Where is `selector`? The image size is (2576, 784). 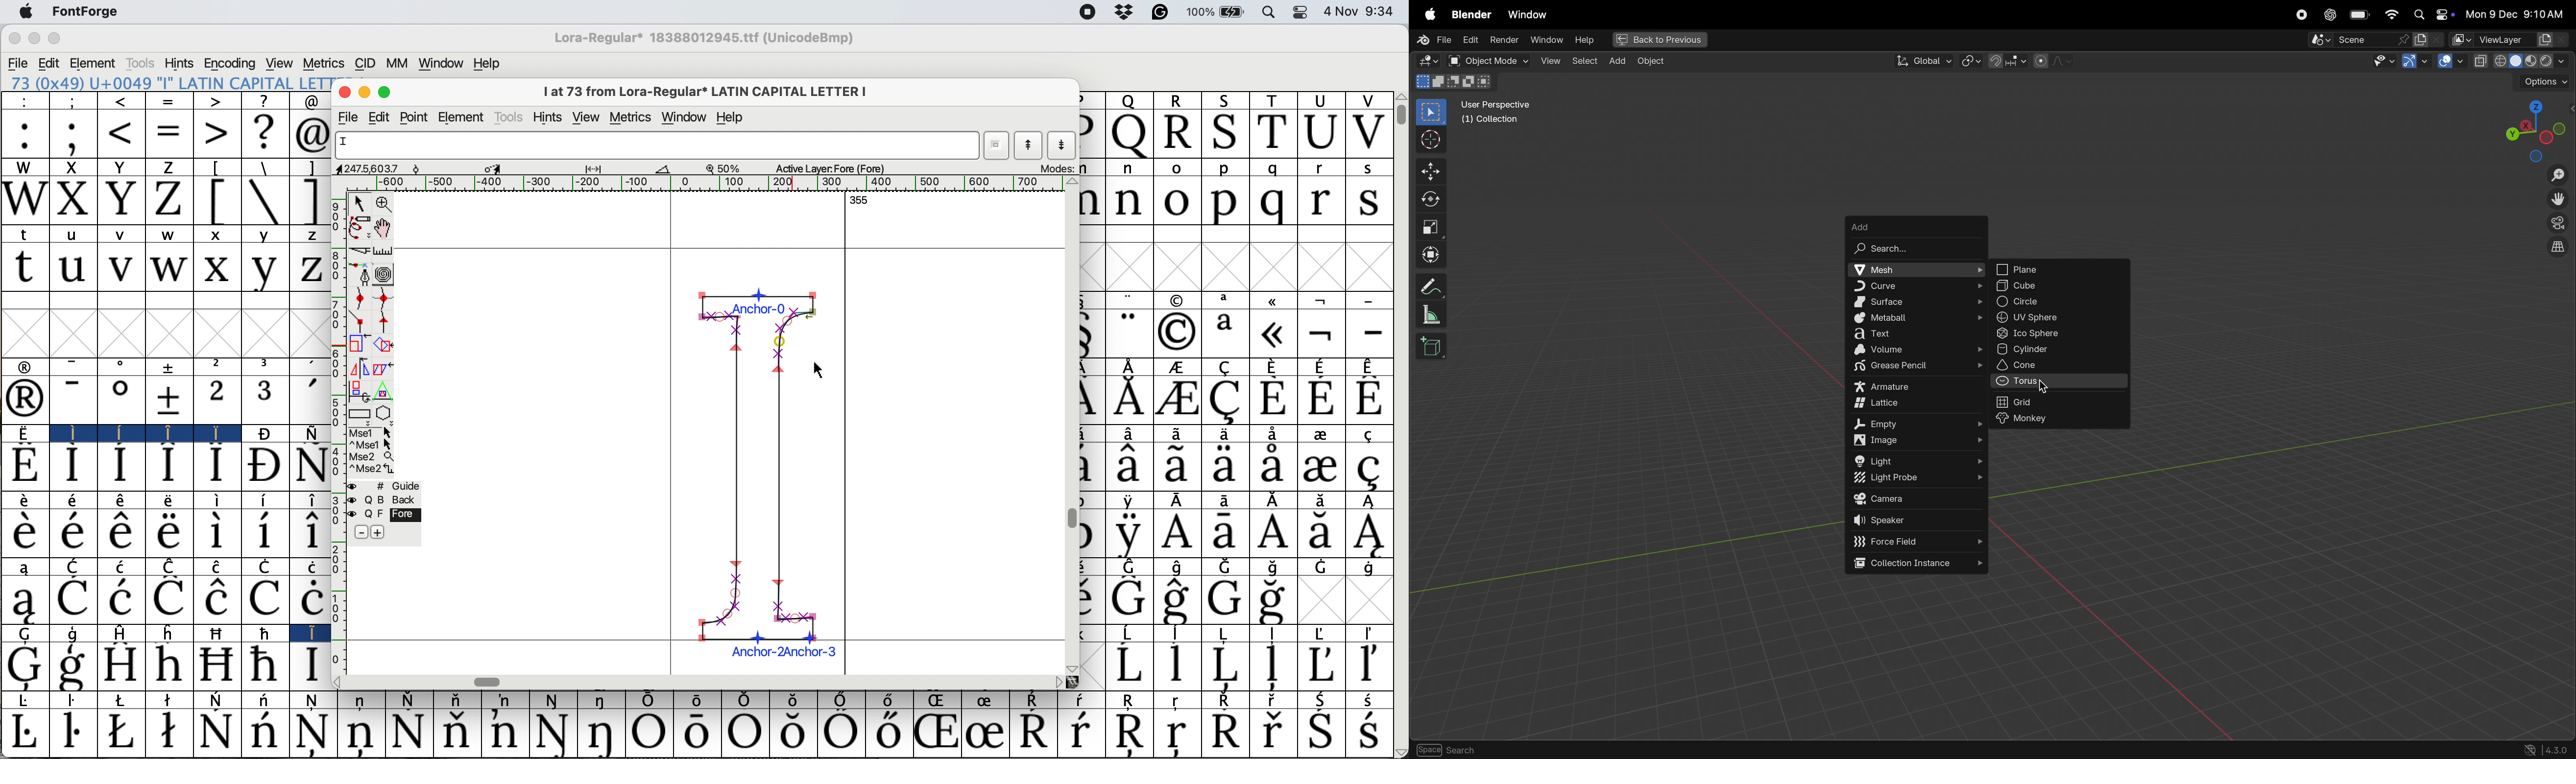 selector is located at coordinates (359, 202).